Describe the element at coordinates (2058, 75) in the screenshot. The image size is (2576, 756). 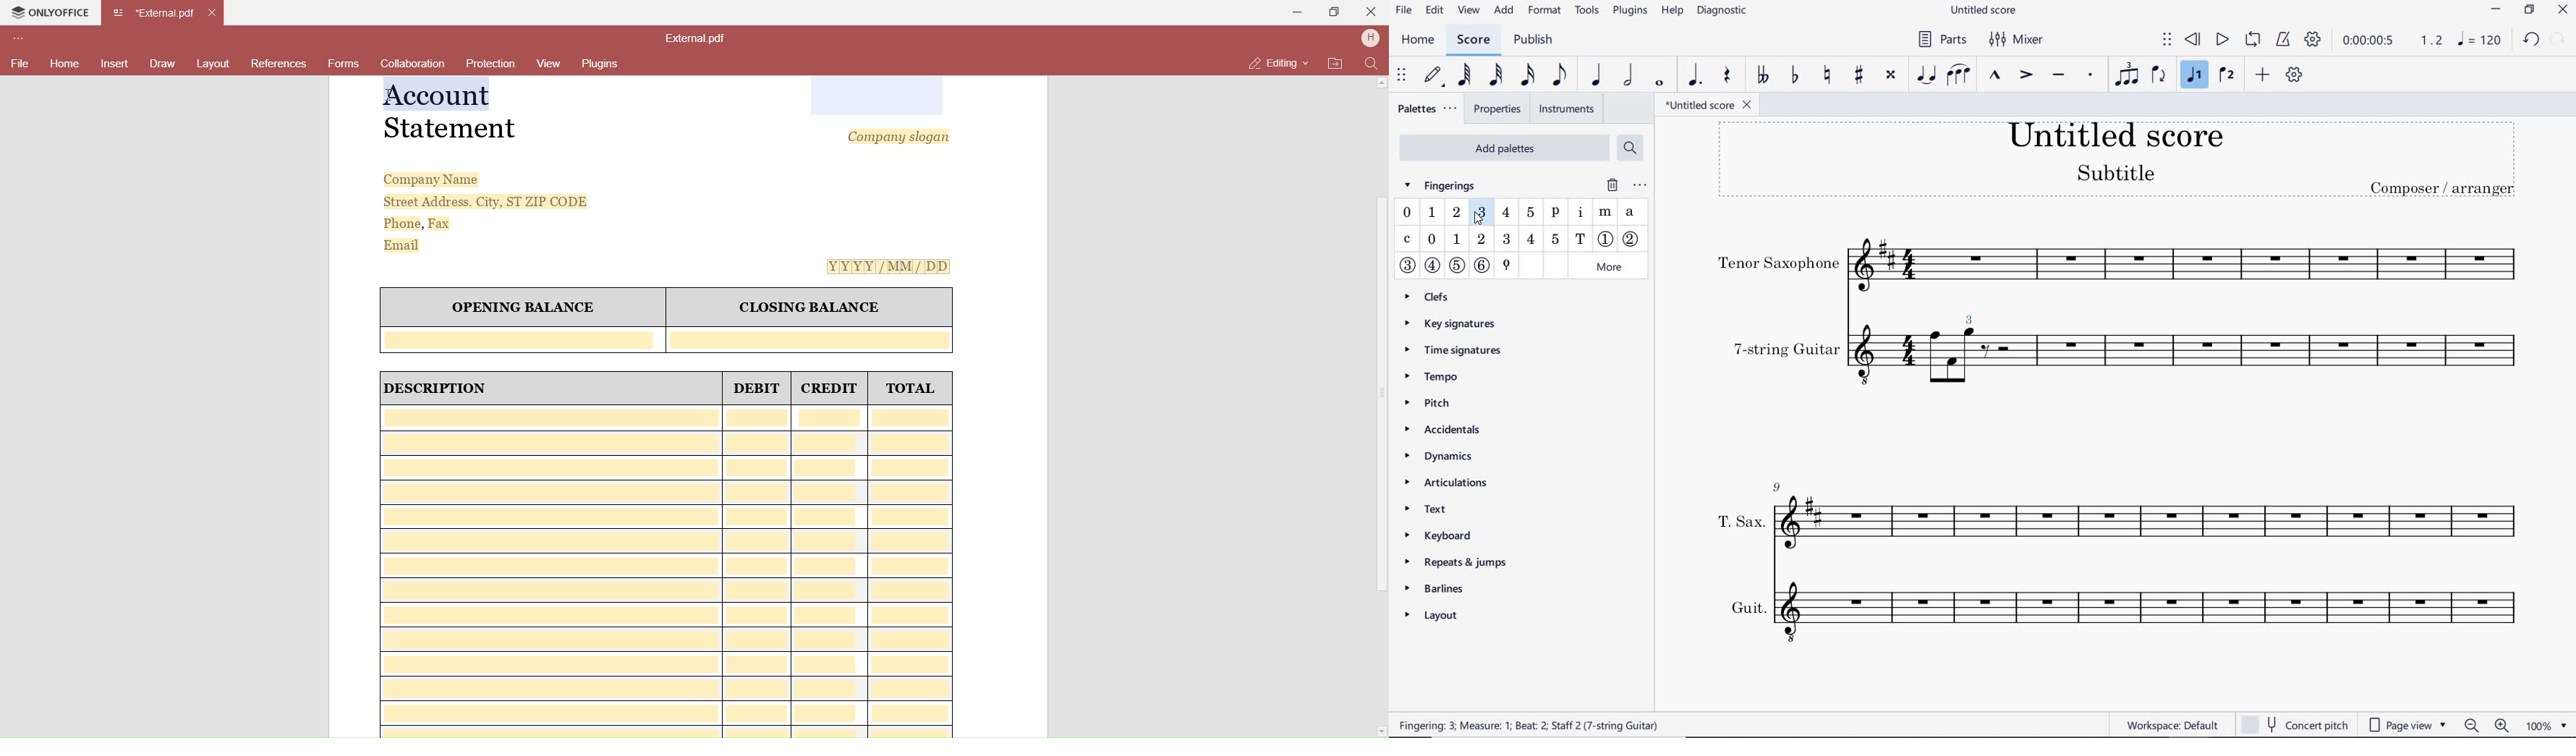
I see `TENUTO` at that location.